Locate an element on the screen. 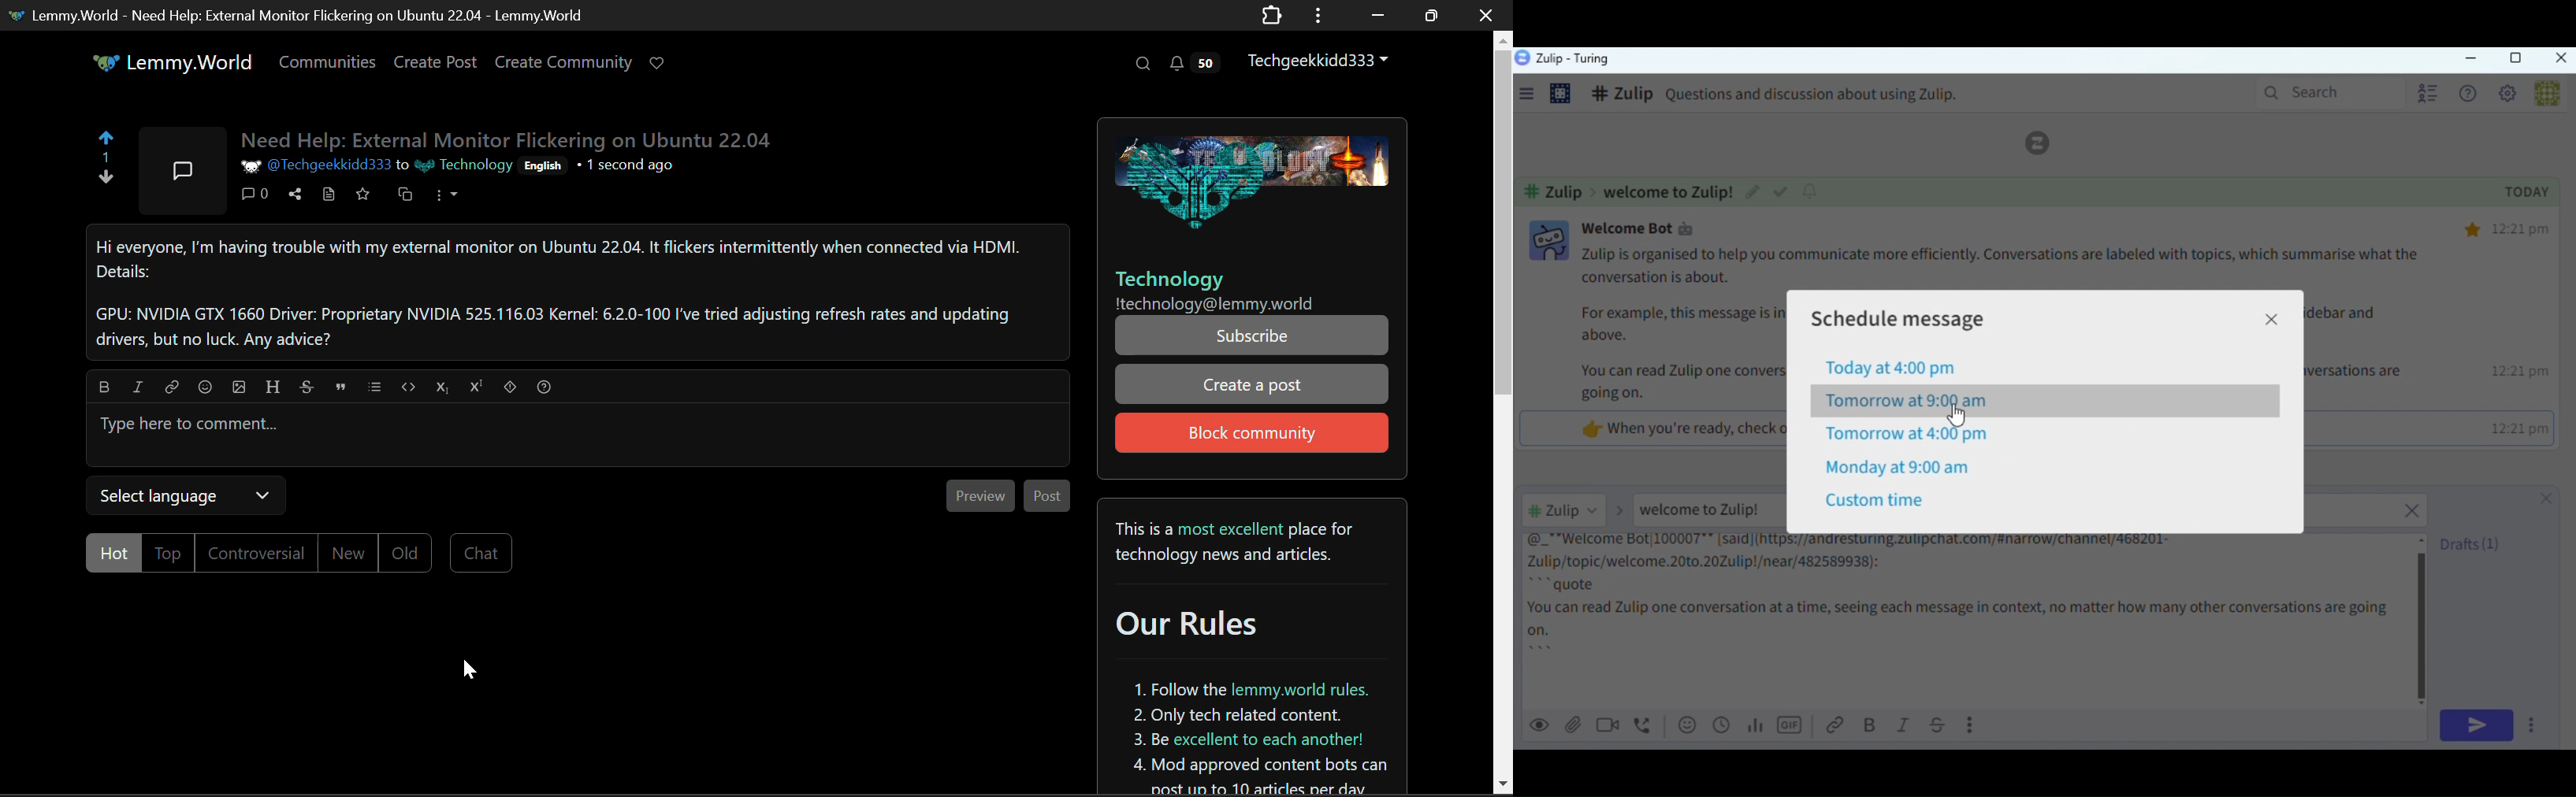 This screenshot has height=812, width=2576. Video Call is located at coordinates (1612, 724).